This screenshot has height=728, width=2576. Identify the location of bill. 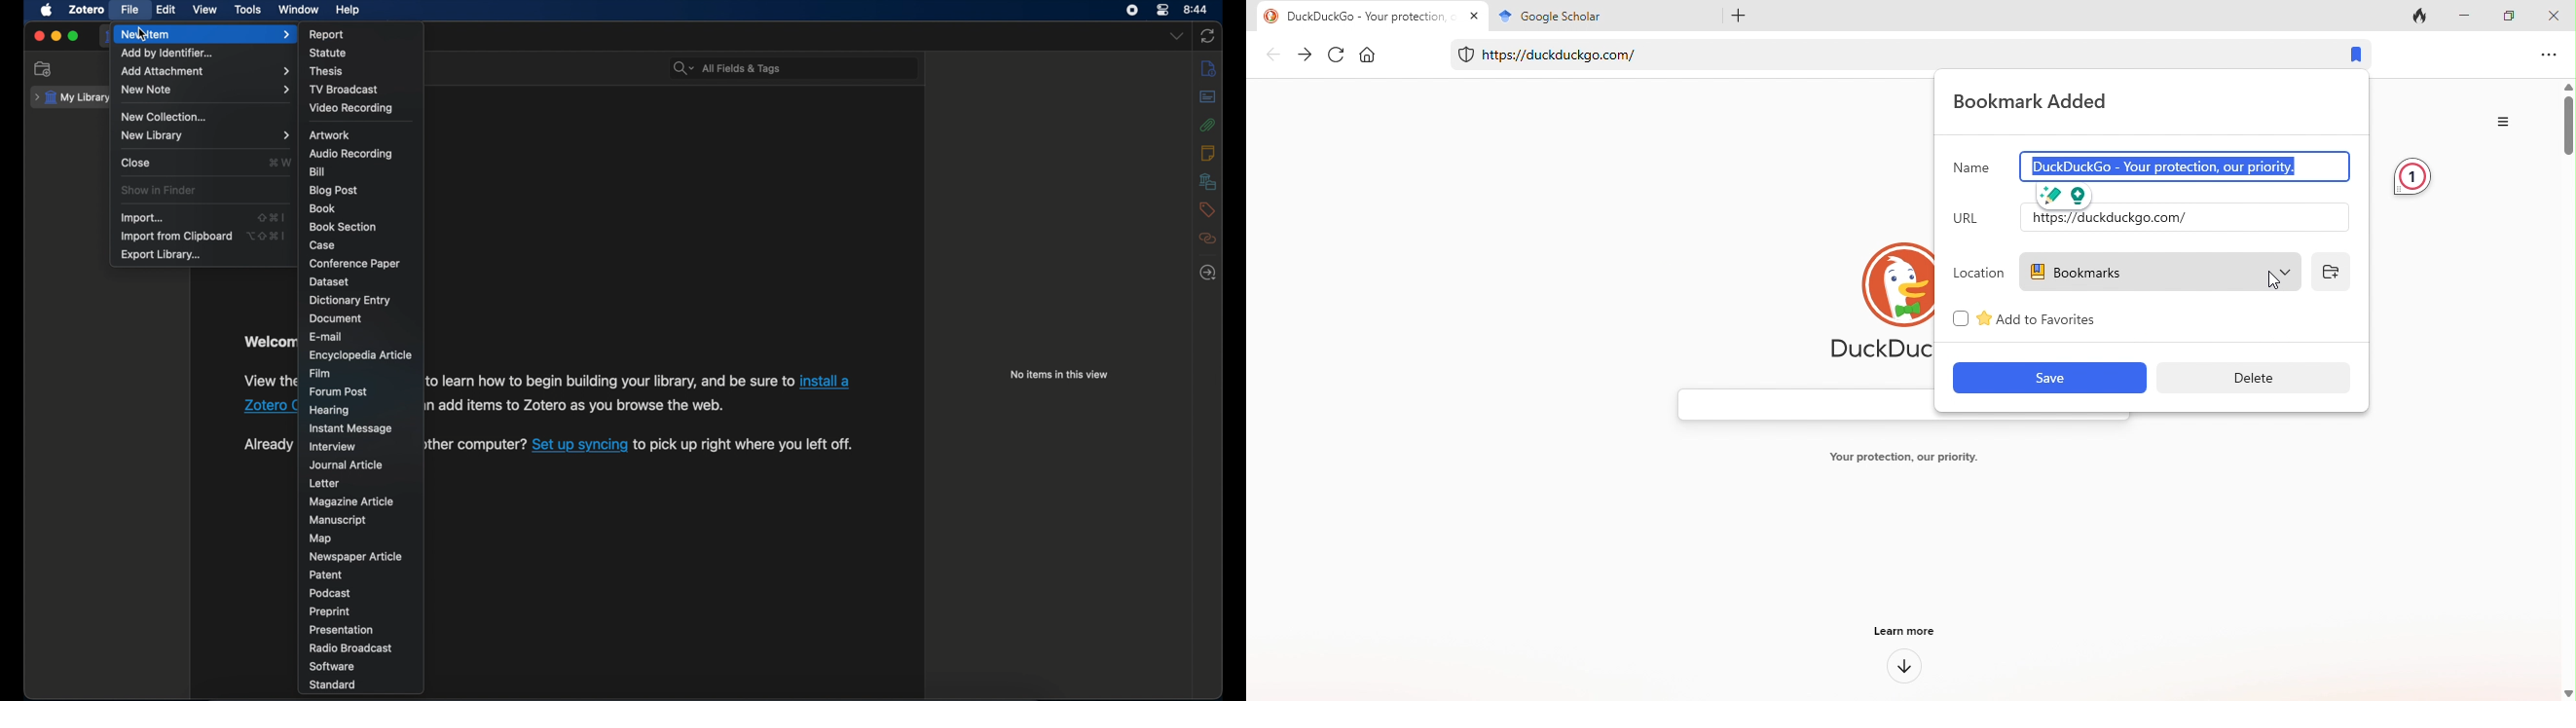
(318, 171).